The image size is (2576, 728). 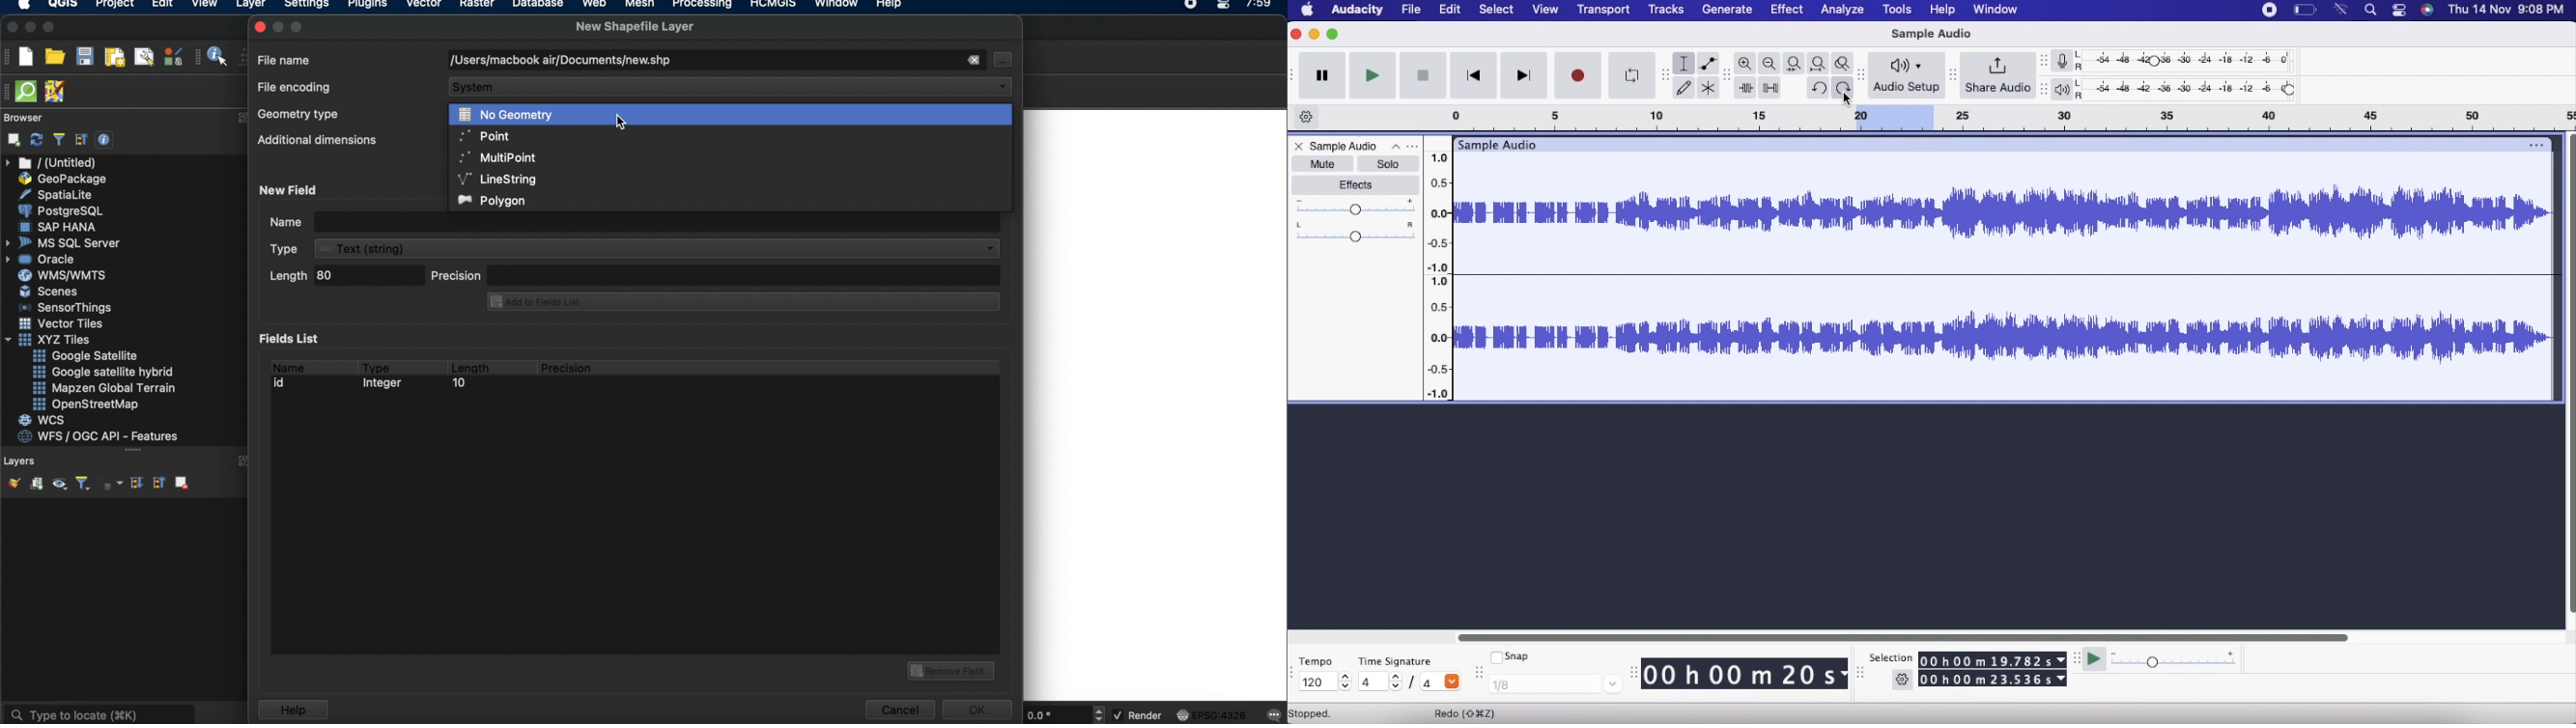 I want to click on raster, so click(x=476, y=5).